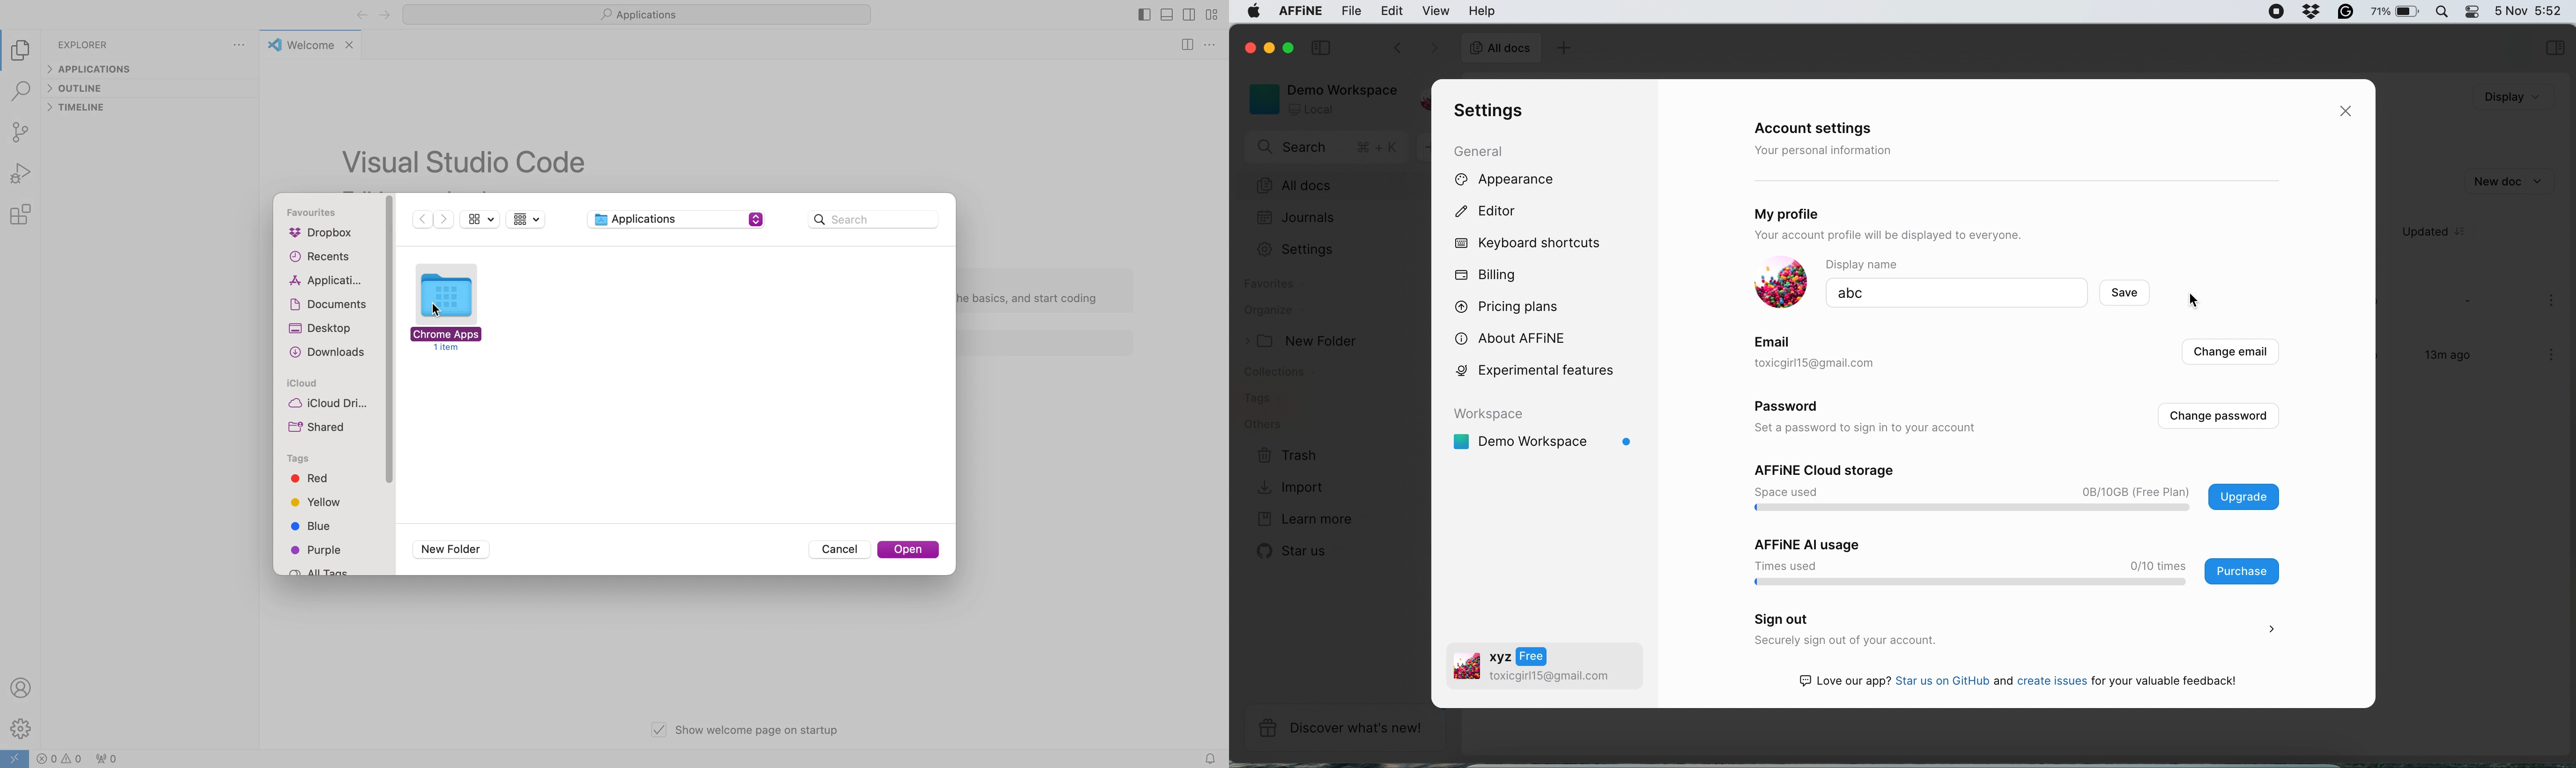  What do you see at coordinates (1166, 15) in the screenshot?
I see `toggle panel` at bounding box center [1166, 15].